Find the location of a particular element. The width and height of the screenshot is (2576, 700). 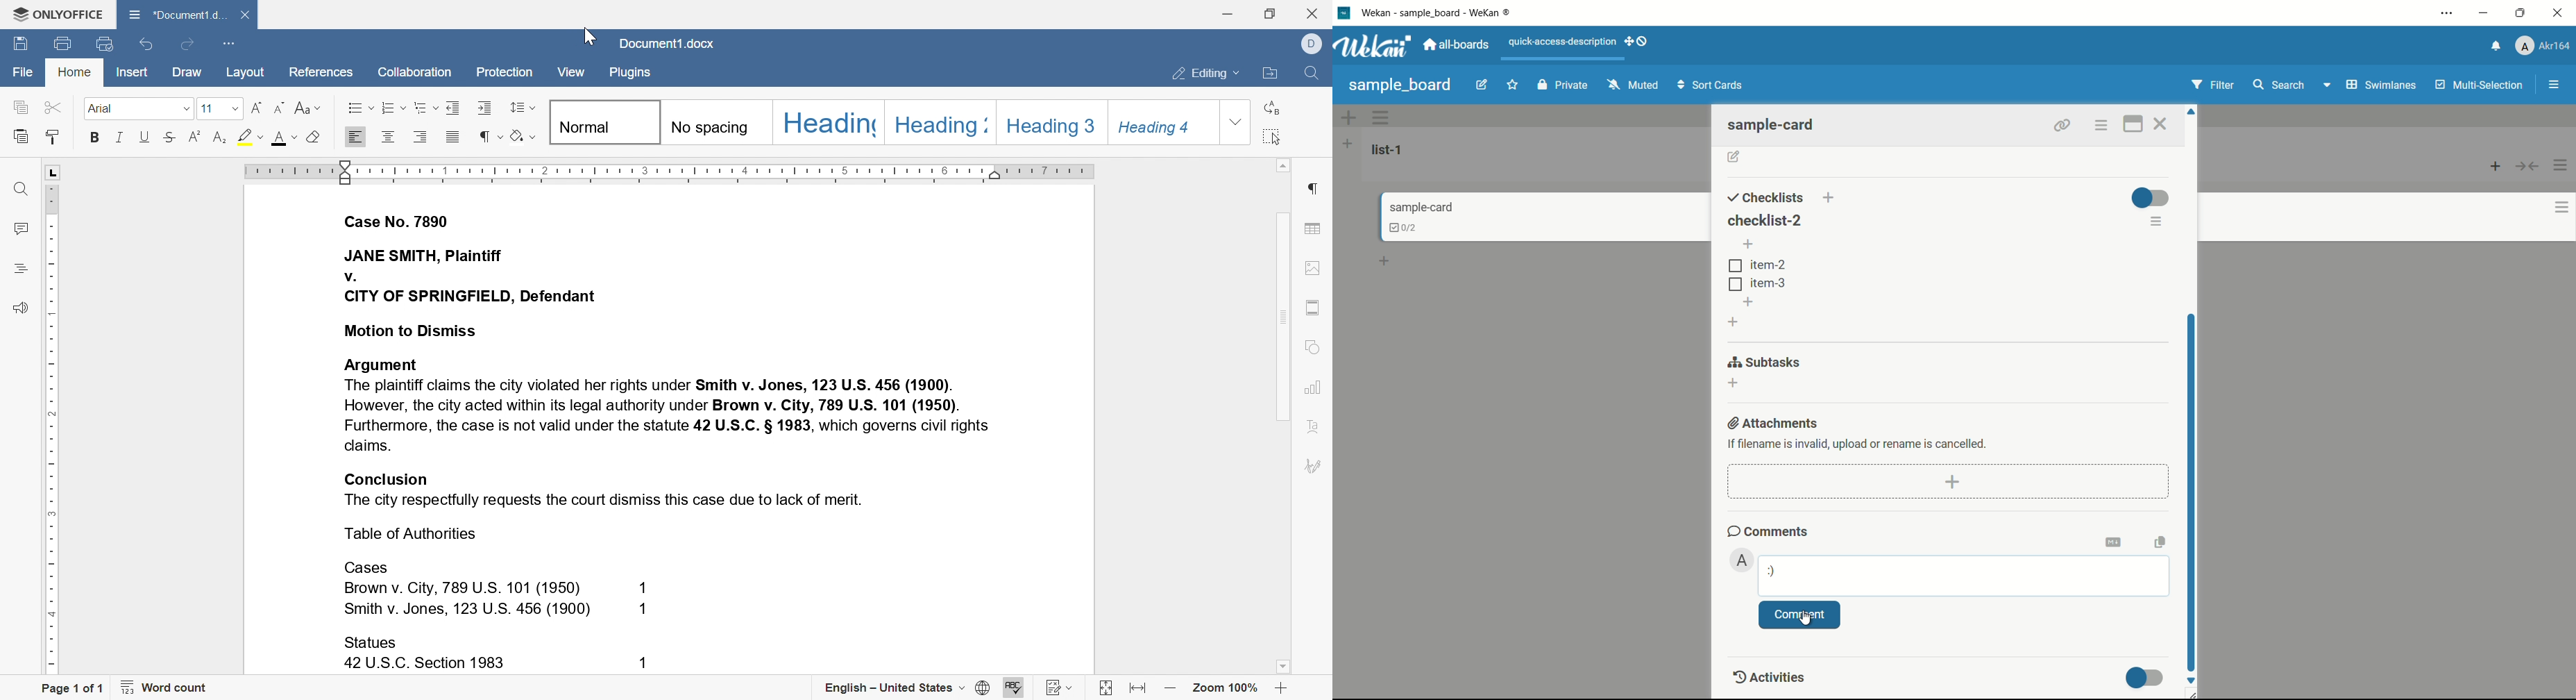

search is located at coordinates (2280, 84).